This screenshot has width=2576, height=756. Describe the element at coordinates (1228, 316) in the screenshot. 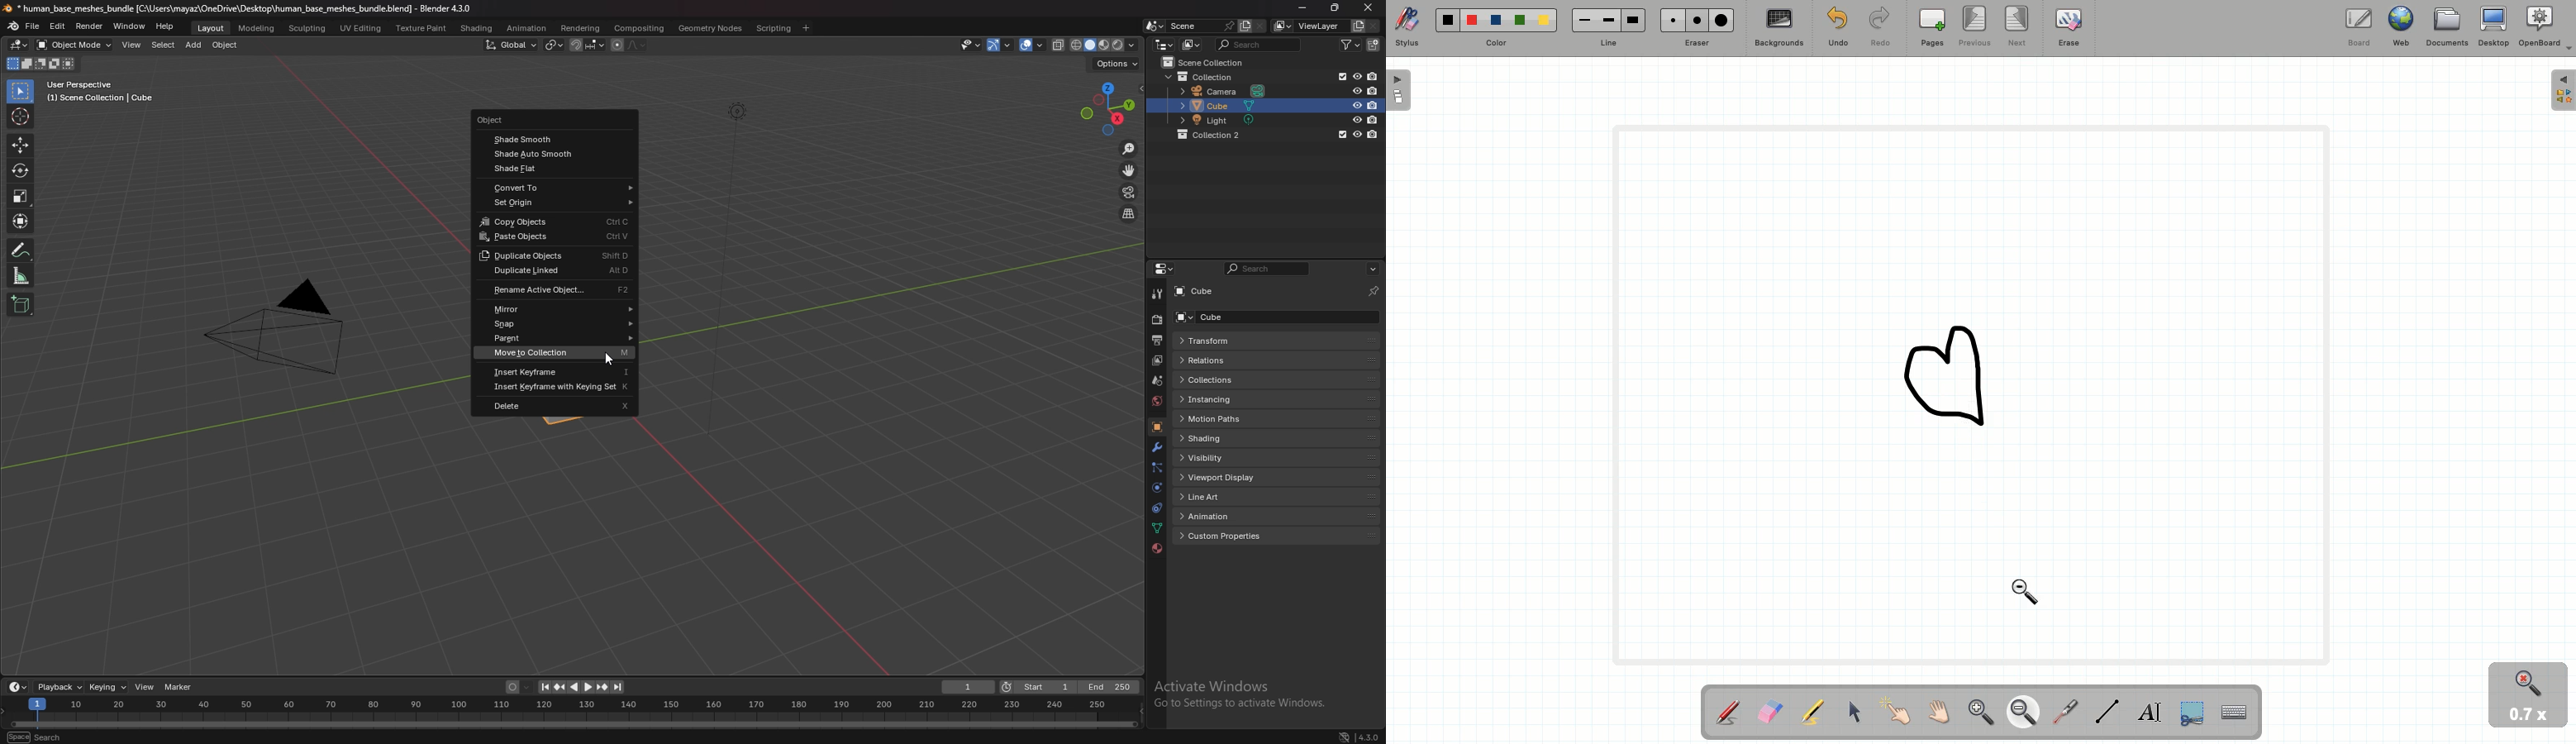

I see `cube` at that location.